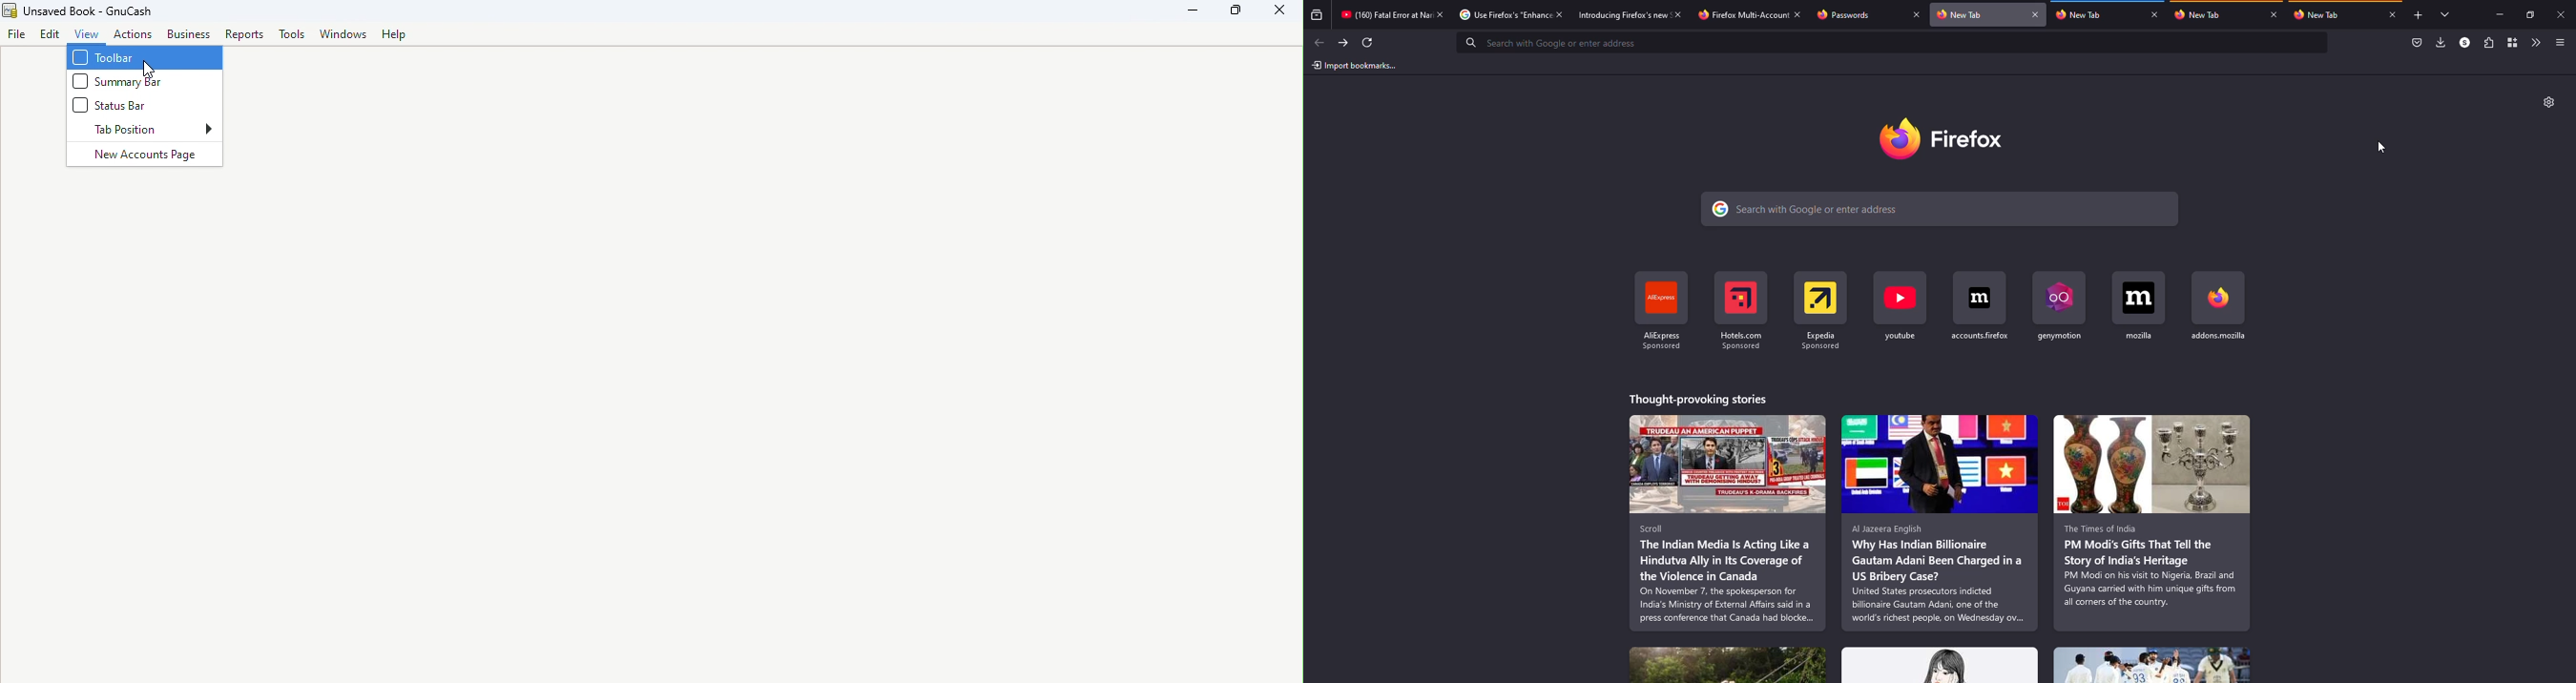  I want to click on close, so click(2037, 15).